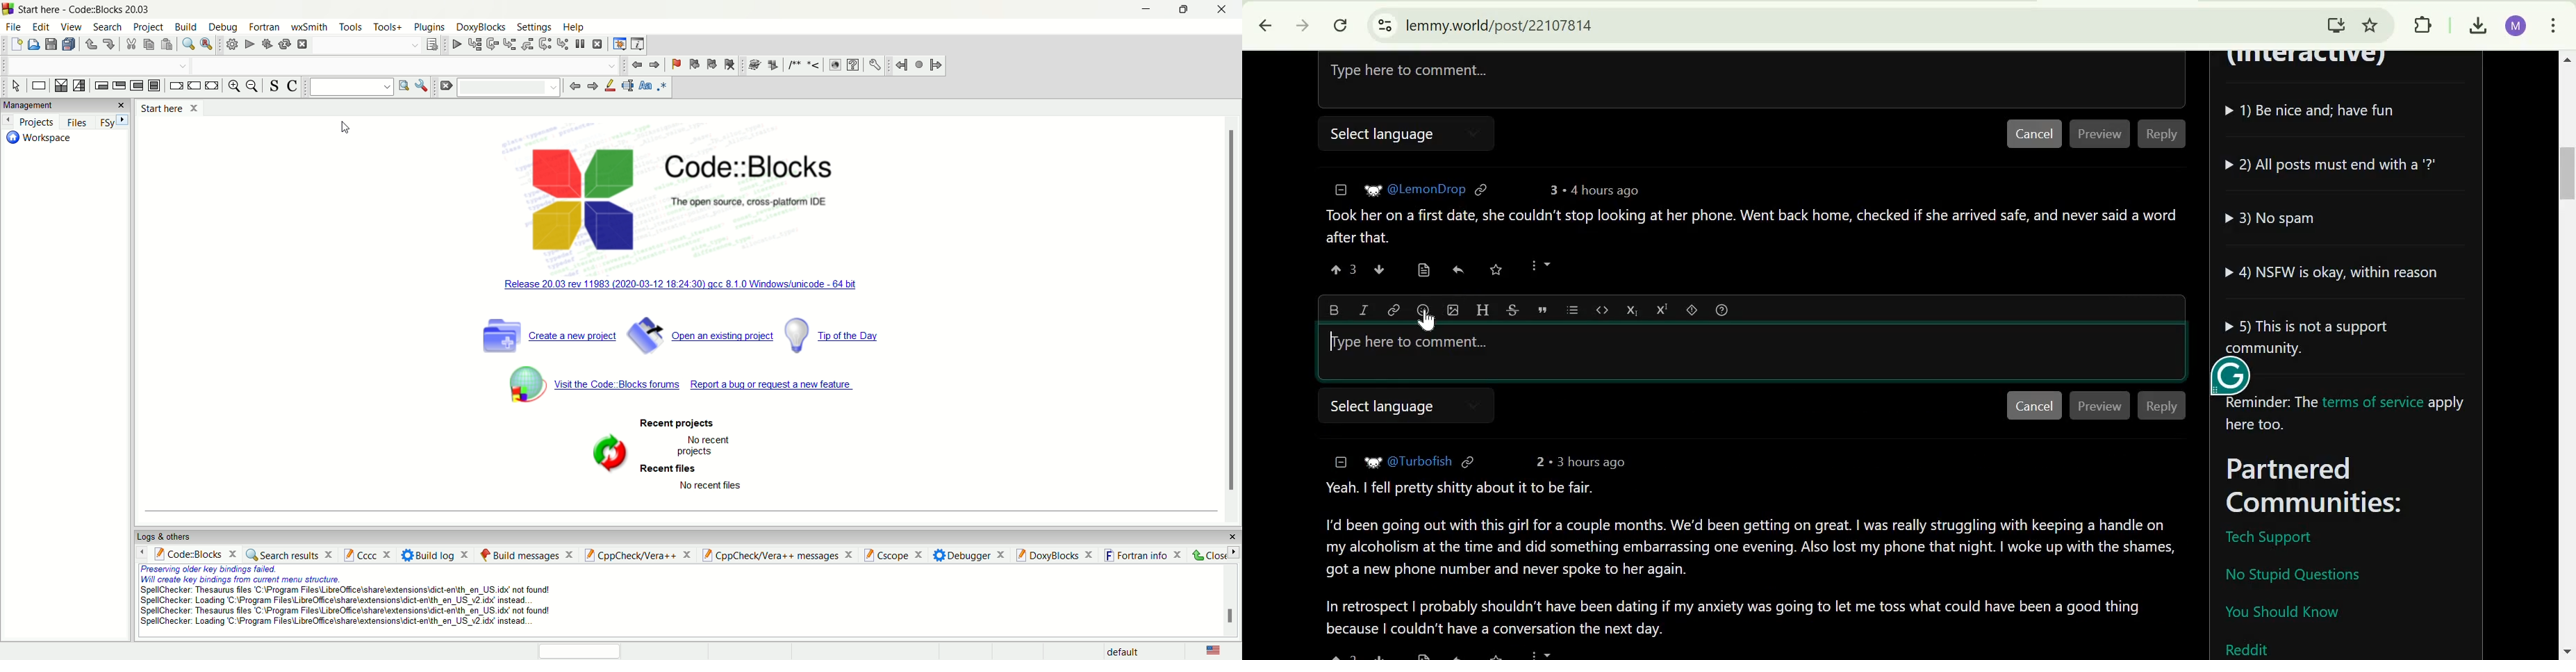 The width and height of the screenshot is (2576, 672). What do you see at coordinates (1499, 24) in the screenshot?
I see `lemmy.world/post/22107814` at bounding box center [1499, 24].